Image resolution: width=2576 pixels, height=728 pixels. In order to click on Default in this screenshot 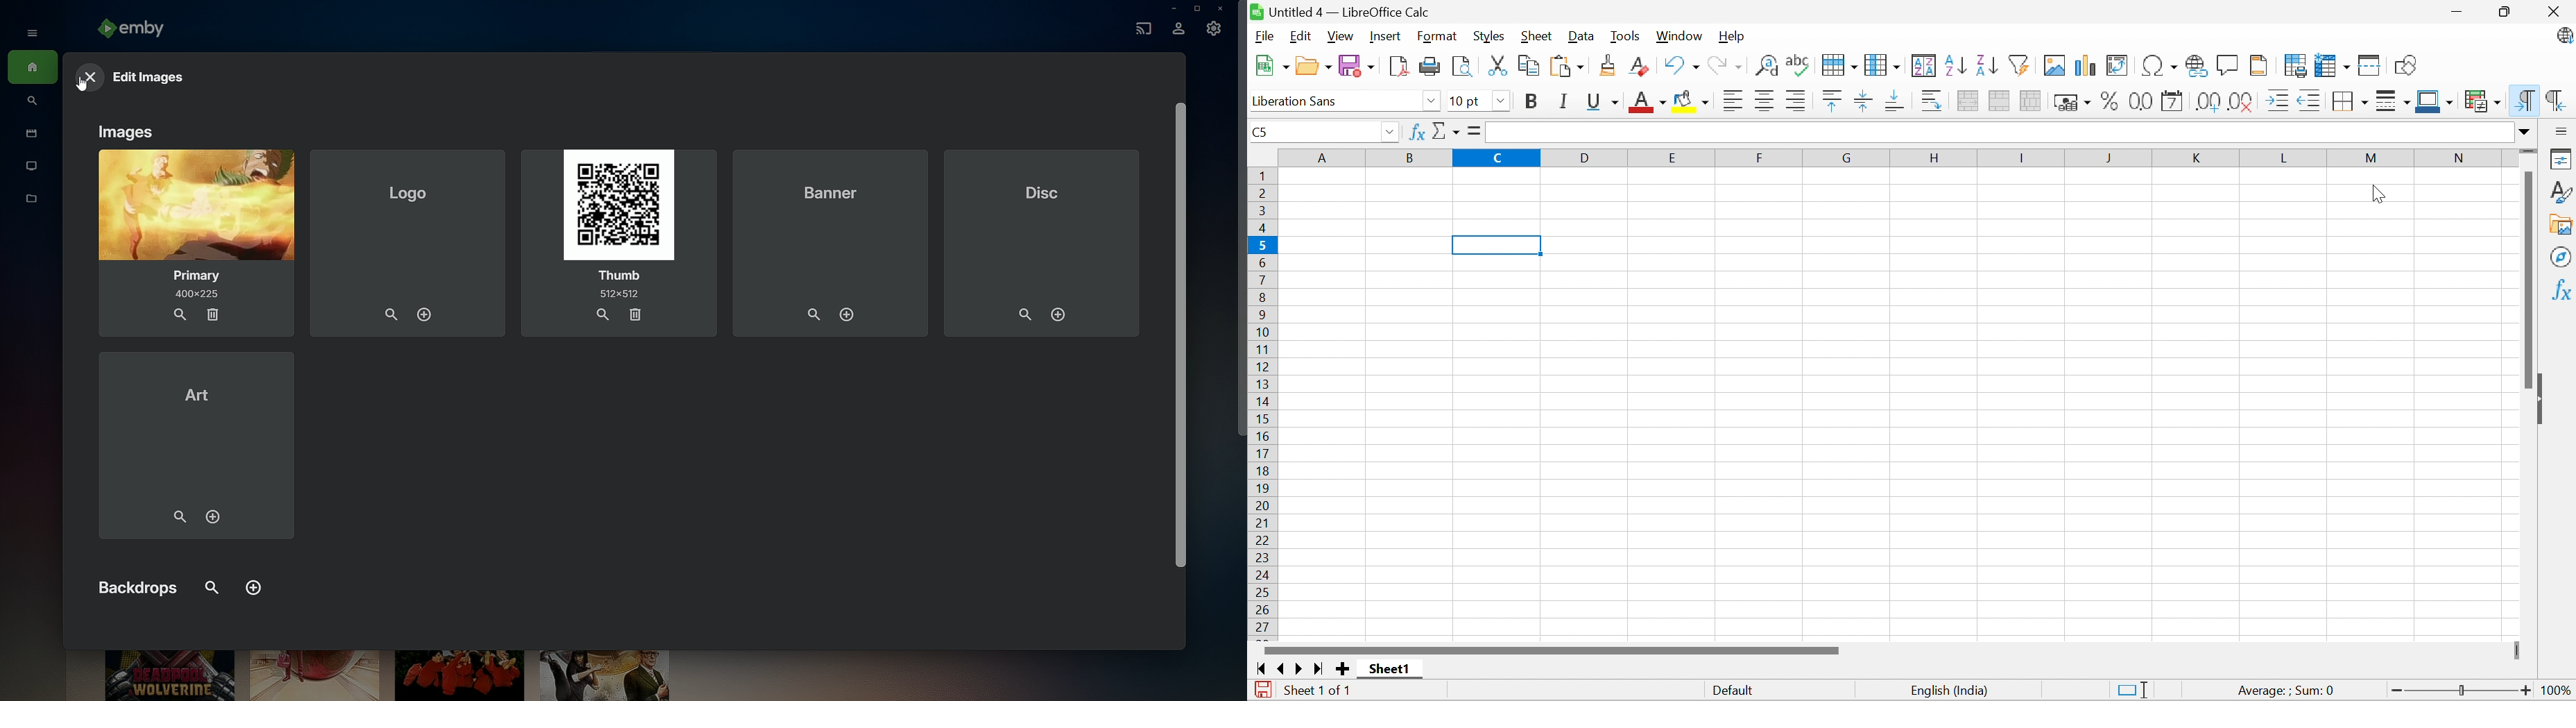, I will do `click(1736, 692)`.